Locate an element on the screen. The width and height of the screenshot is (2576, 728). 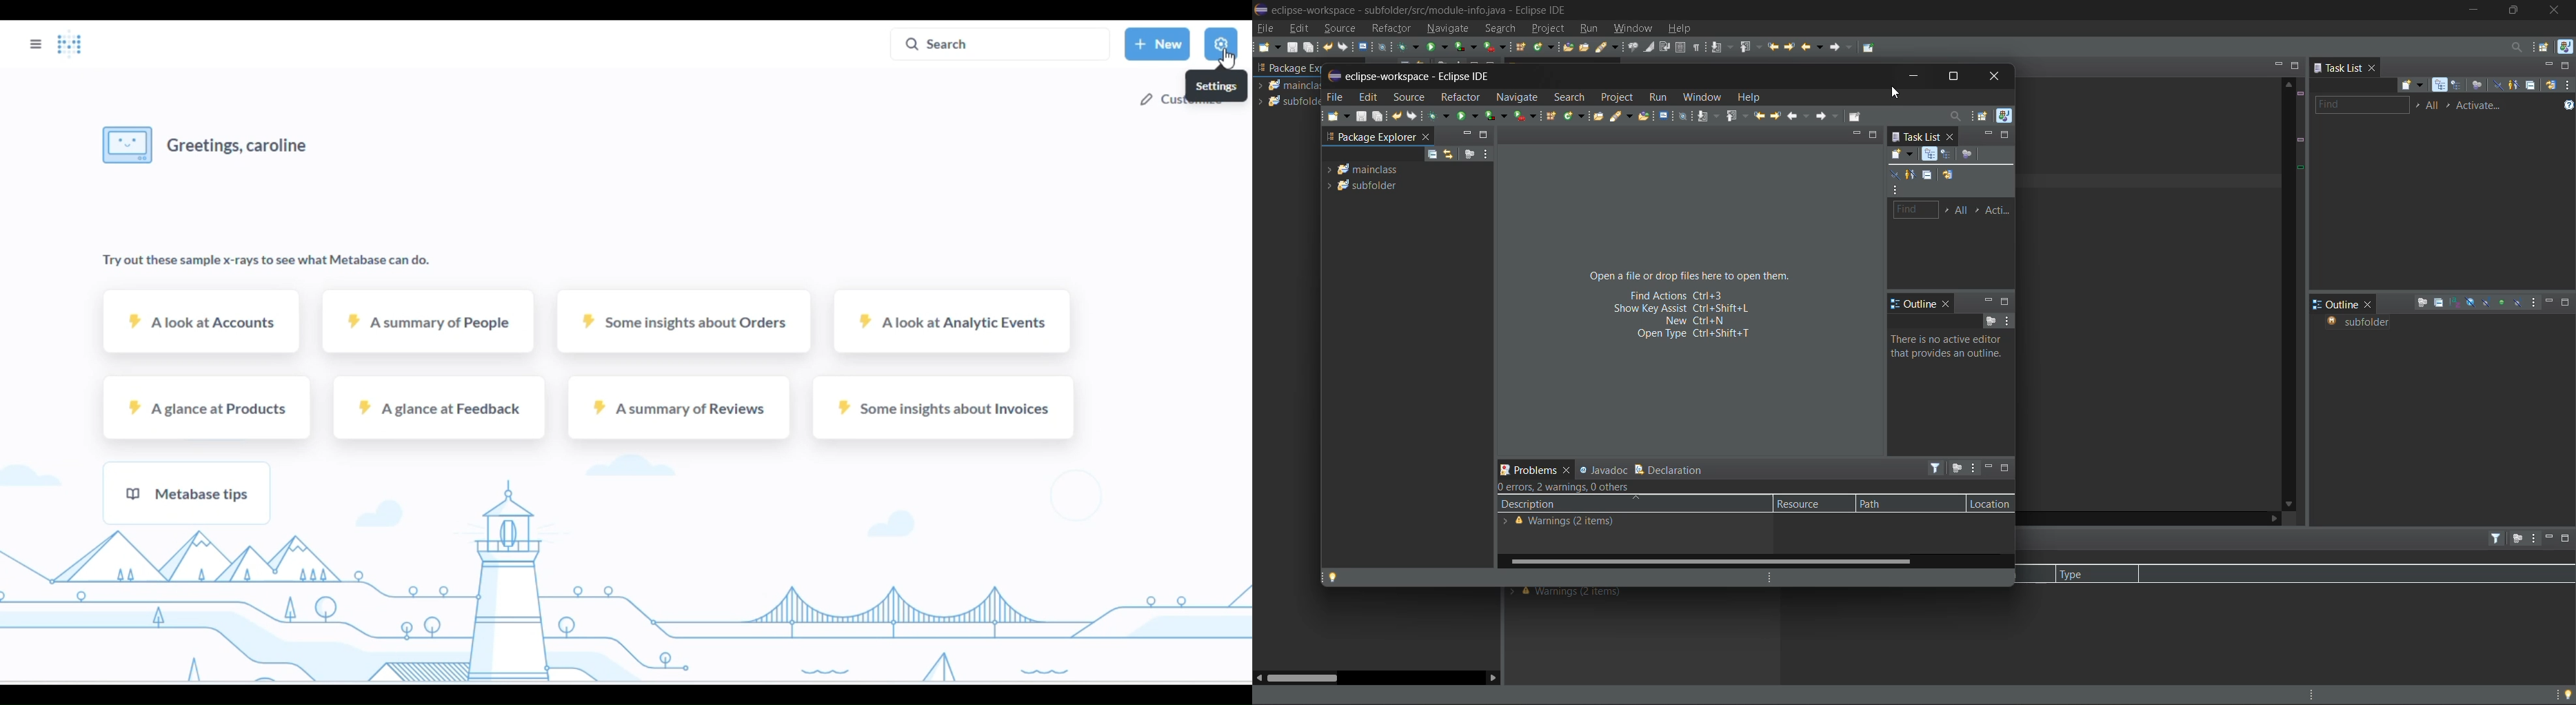
next annotation is located at coordinates (1711, 117).